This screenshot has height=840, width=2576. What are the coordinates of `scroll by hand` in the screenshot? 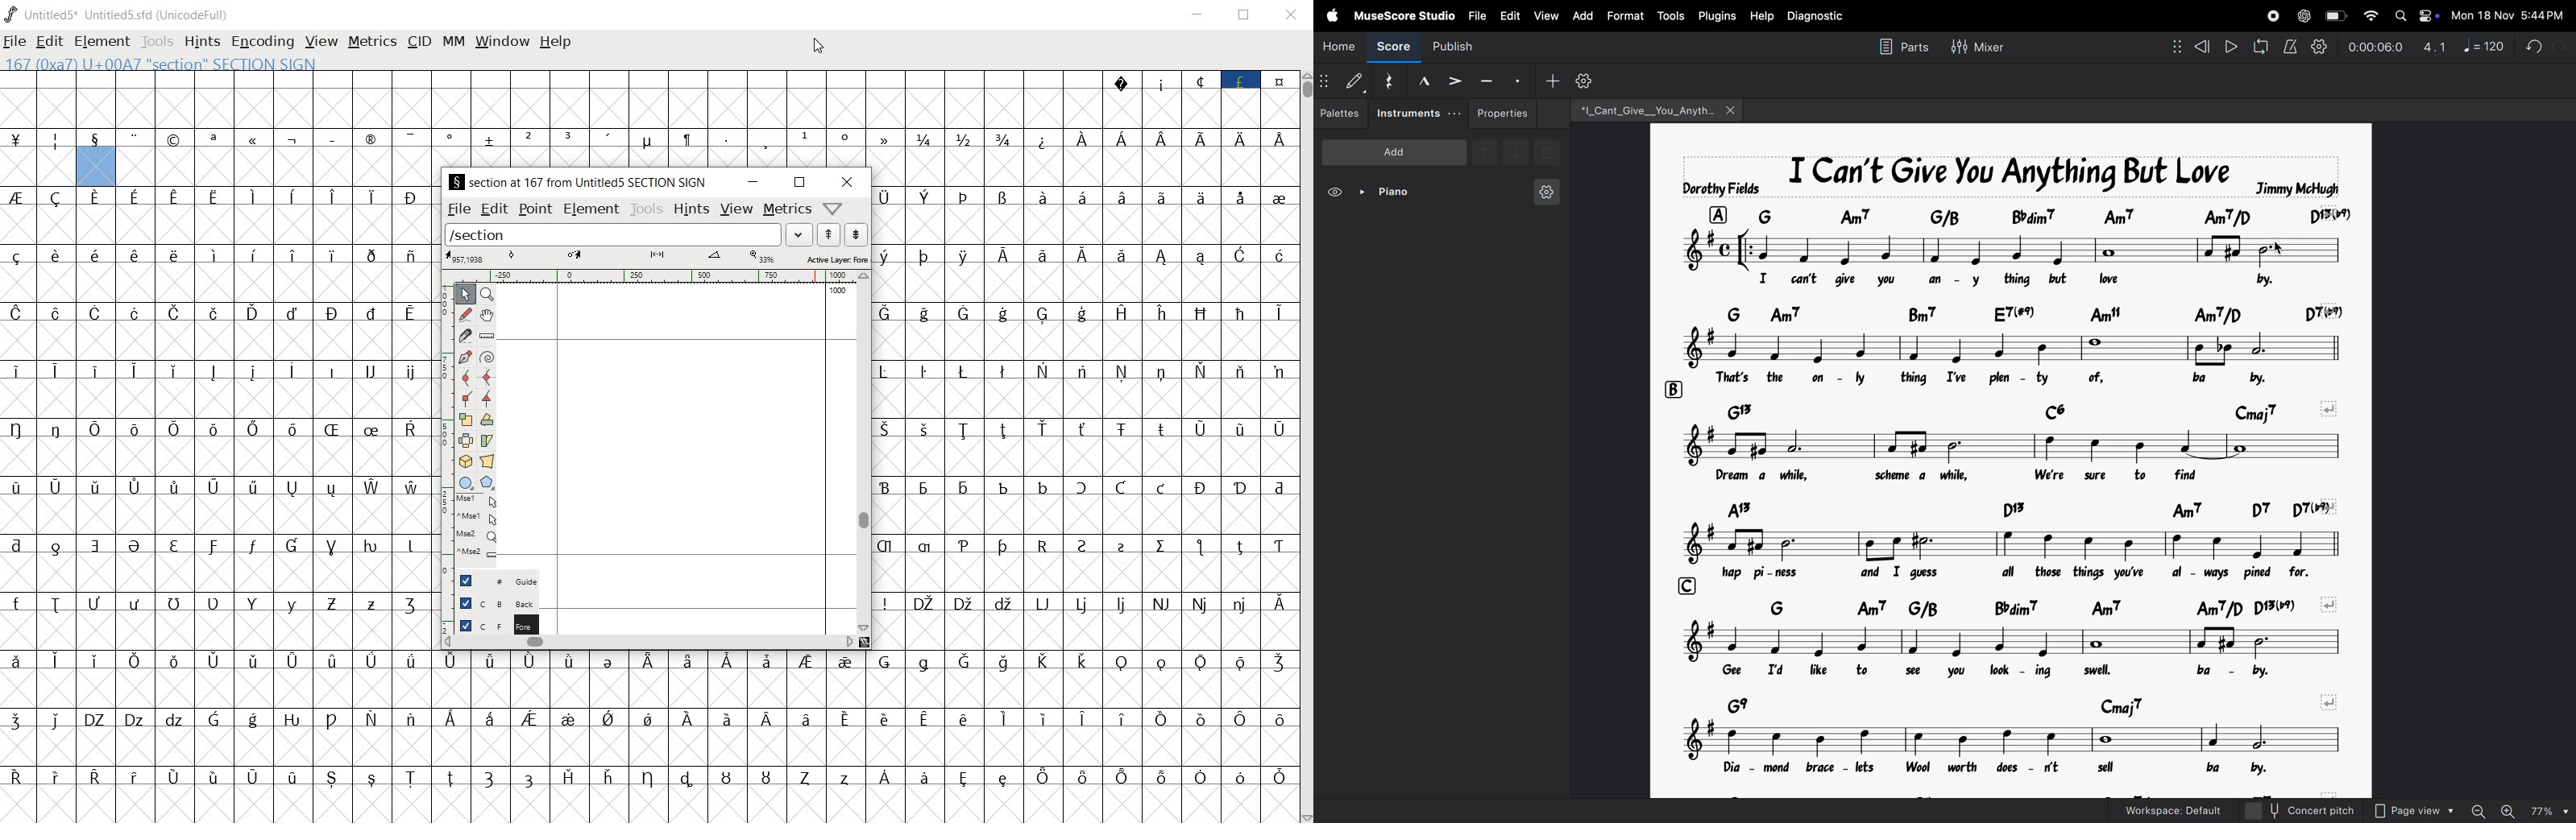 It's located at (487, 313).